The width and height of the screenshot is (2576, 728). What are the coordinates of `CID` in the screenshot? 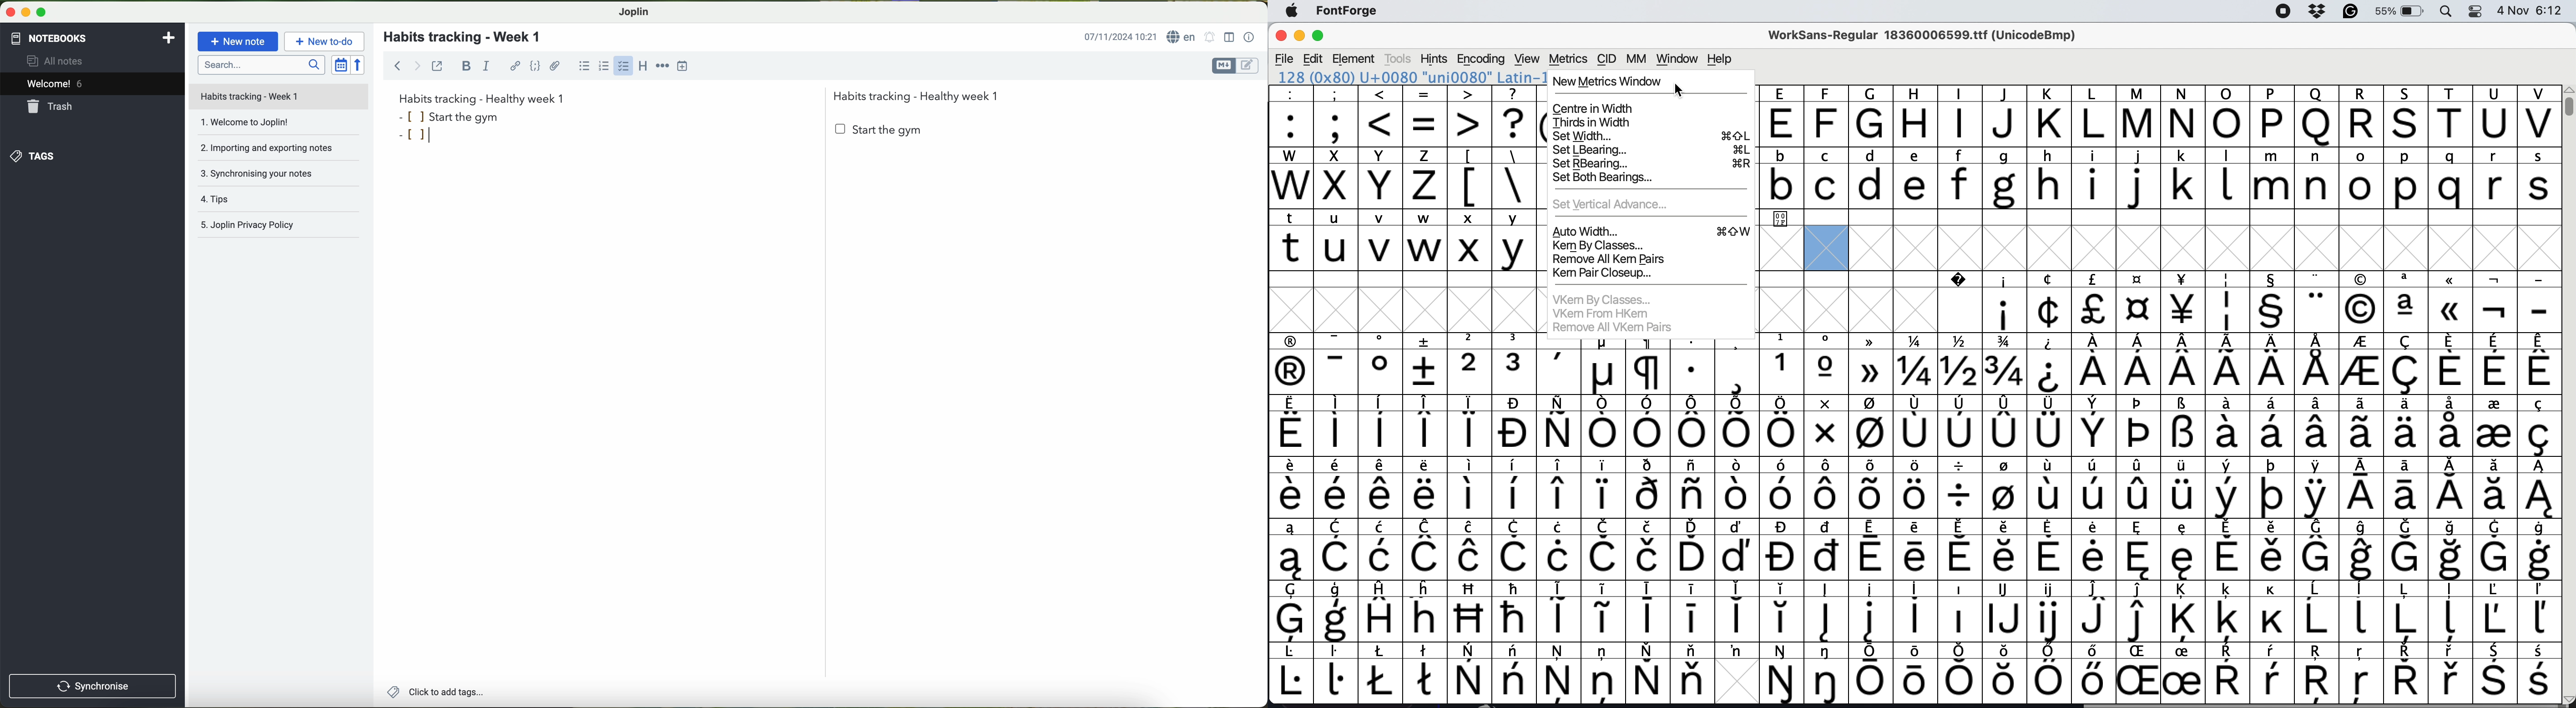 It's located at (1608, 60).